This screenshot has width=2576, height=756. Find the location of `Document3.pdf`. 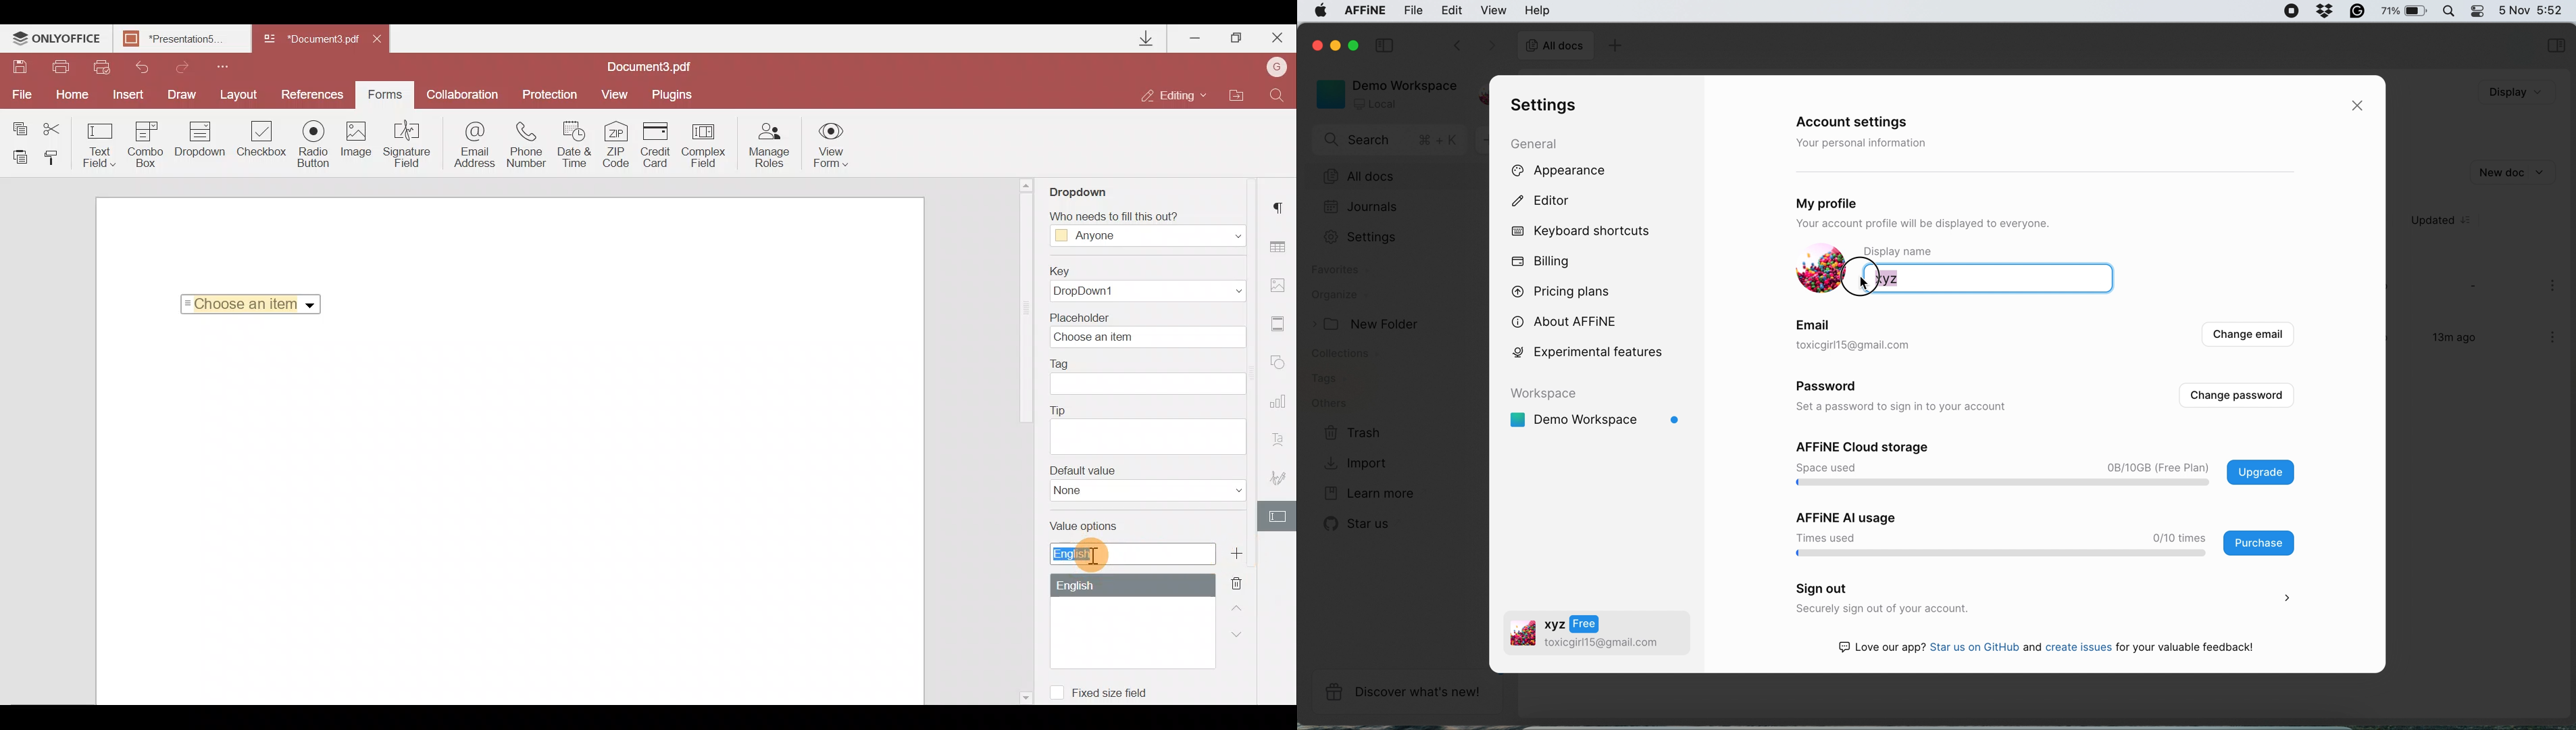

Document3.pdf is located at coordinates (665, 66).